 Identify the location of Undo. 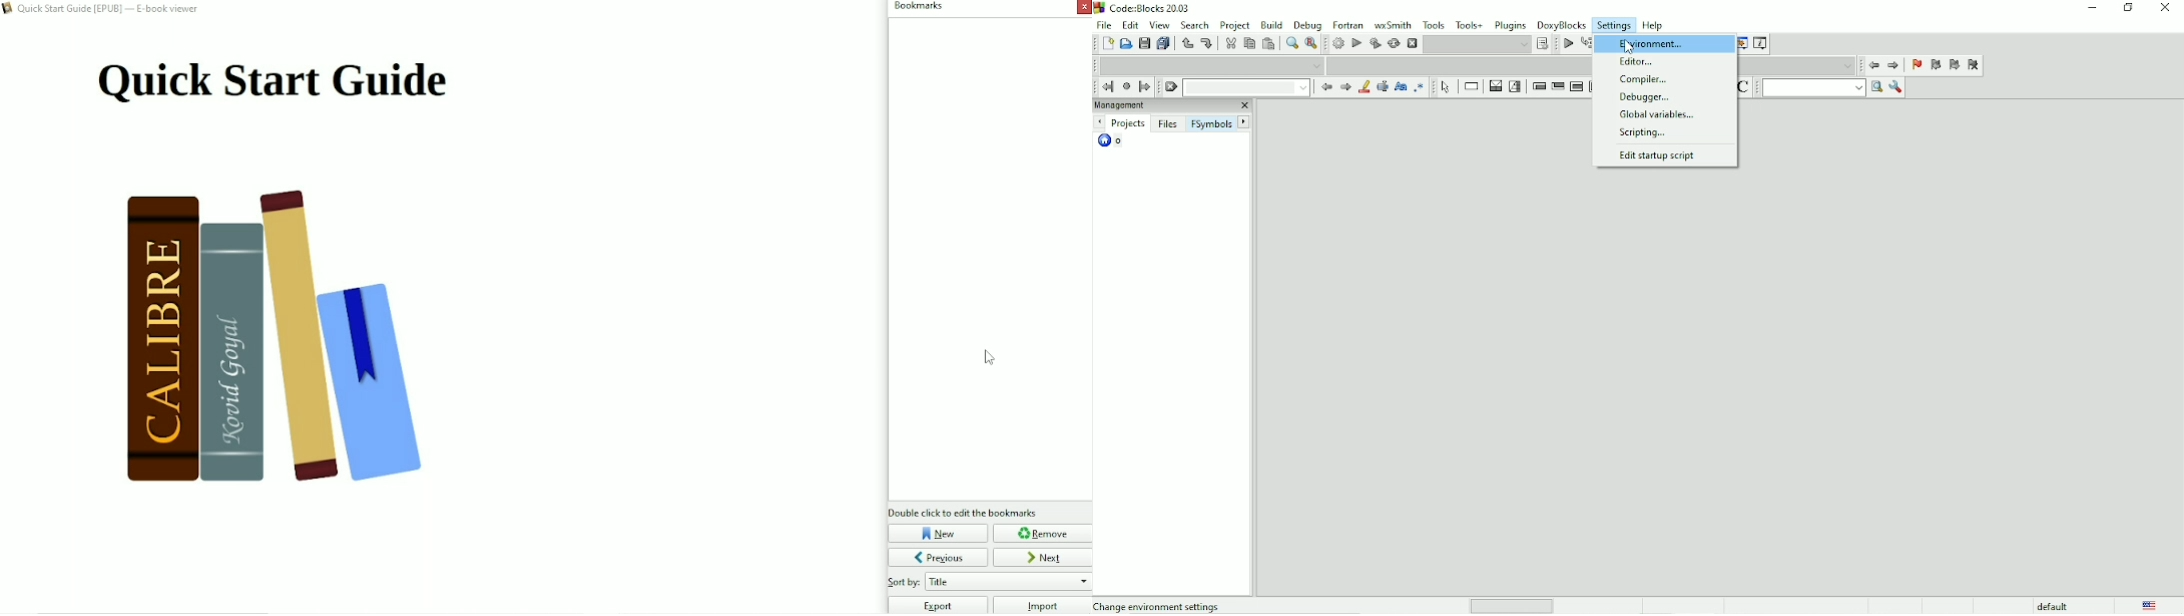
(1185, 43).